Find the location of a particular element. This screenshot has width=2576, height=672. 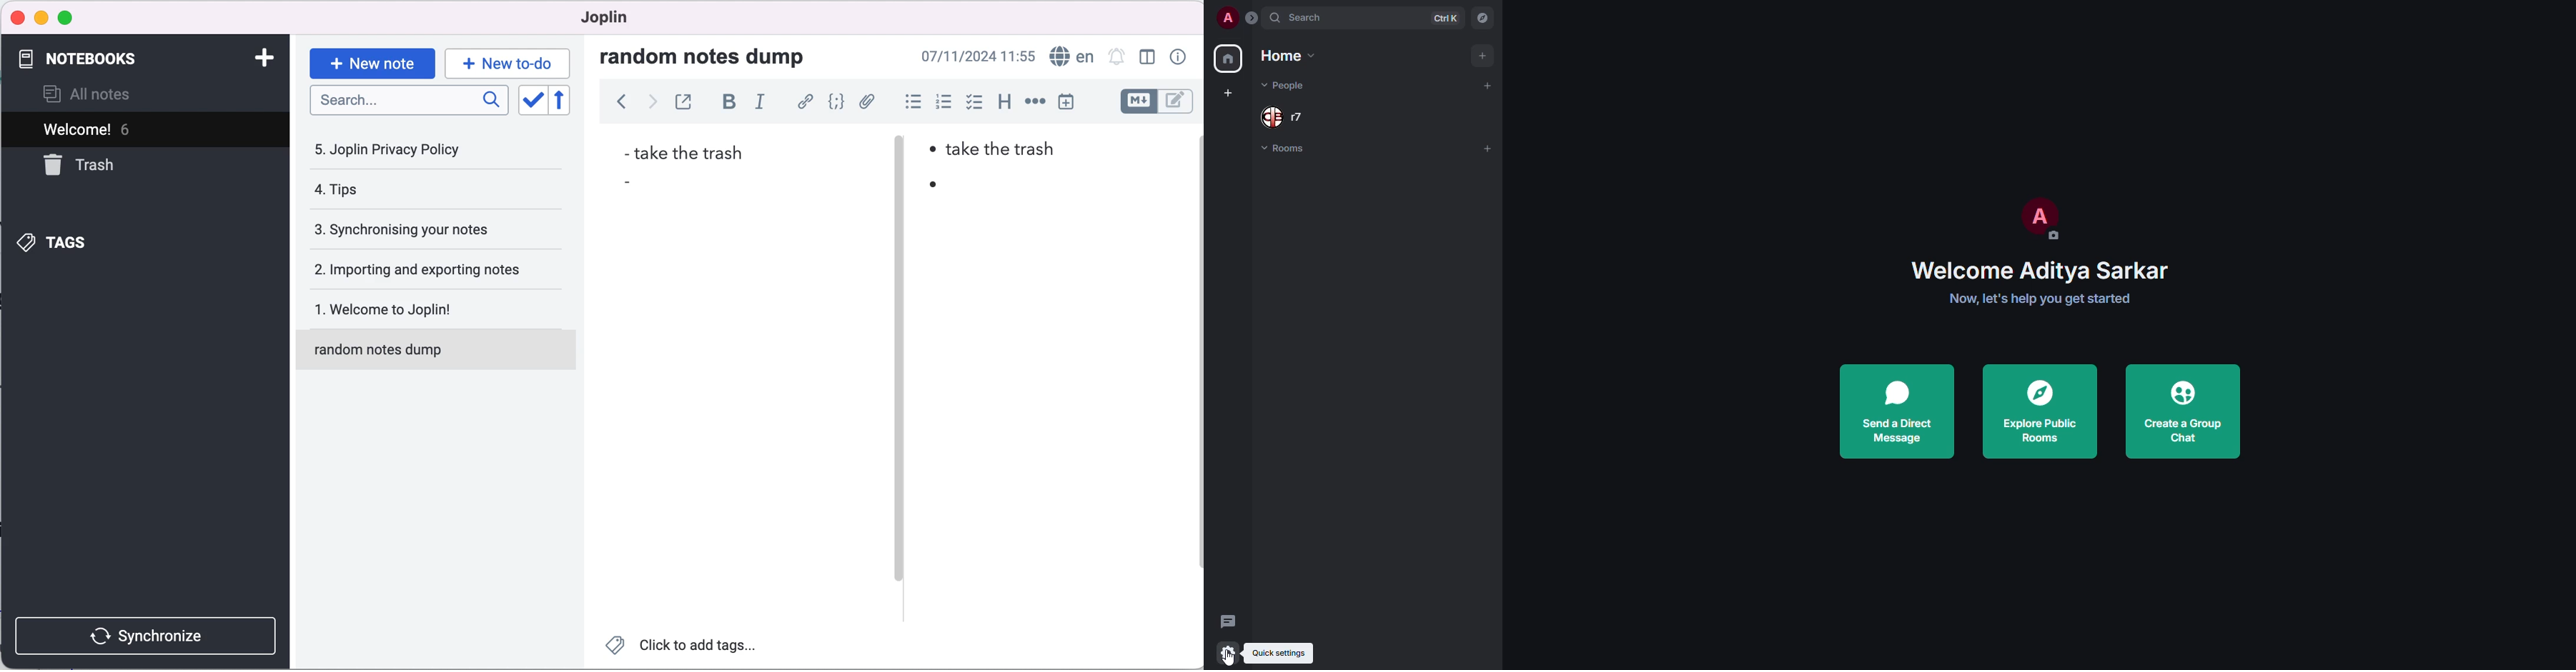

close is located at coordinates (16, 17).